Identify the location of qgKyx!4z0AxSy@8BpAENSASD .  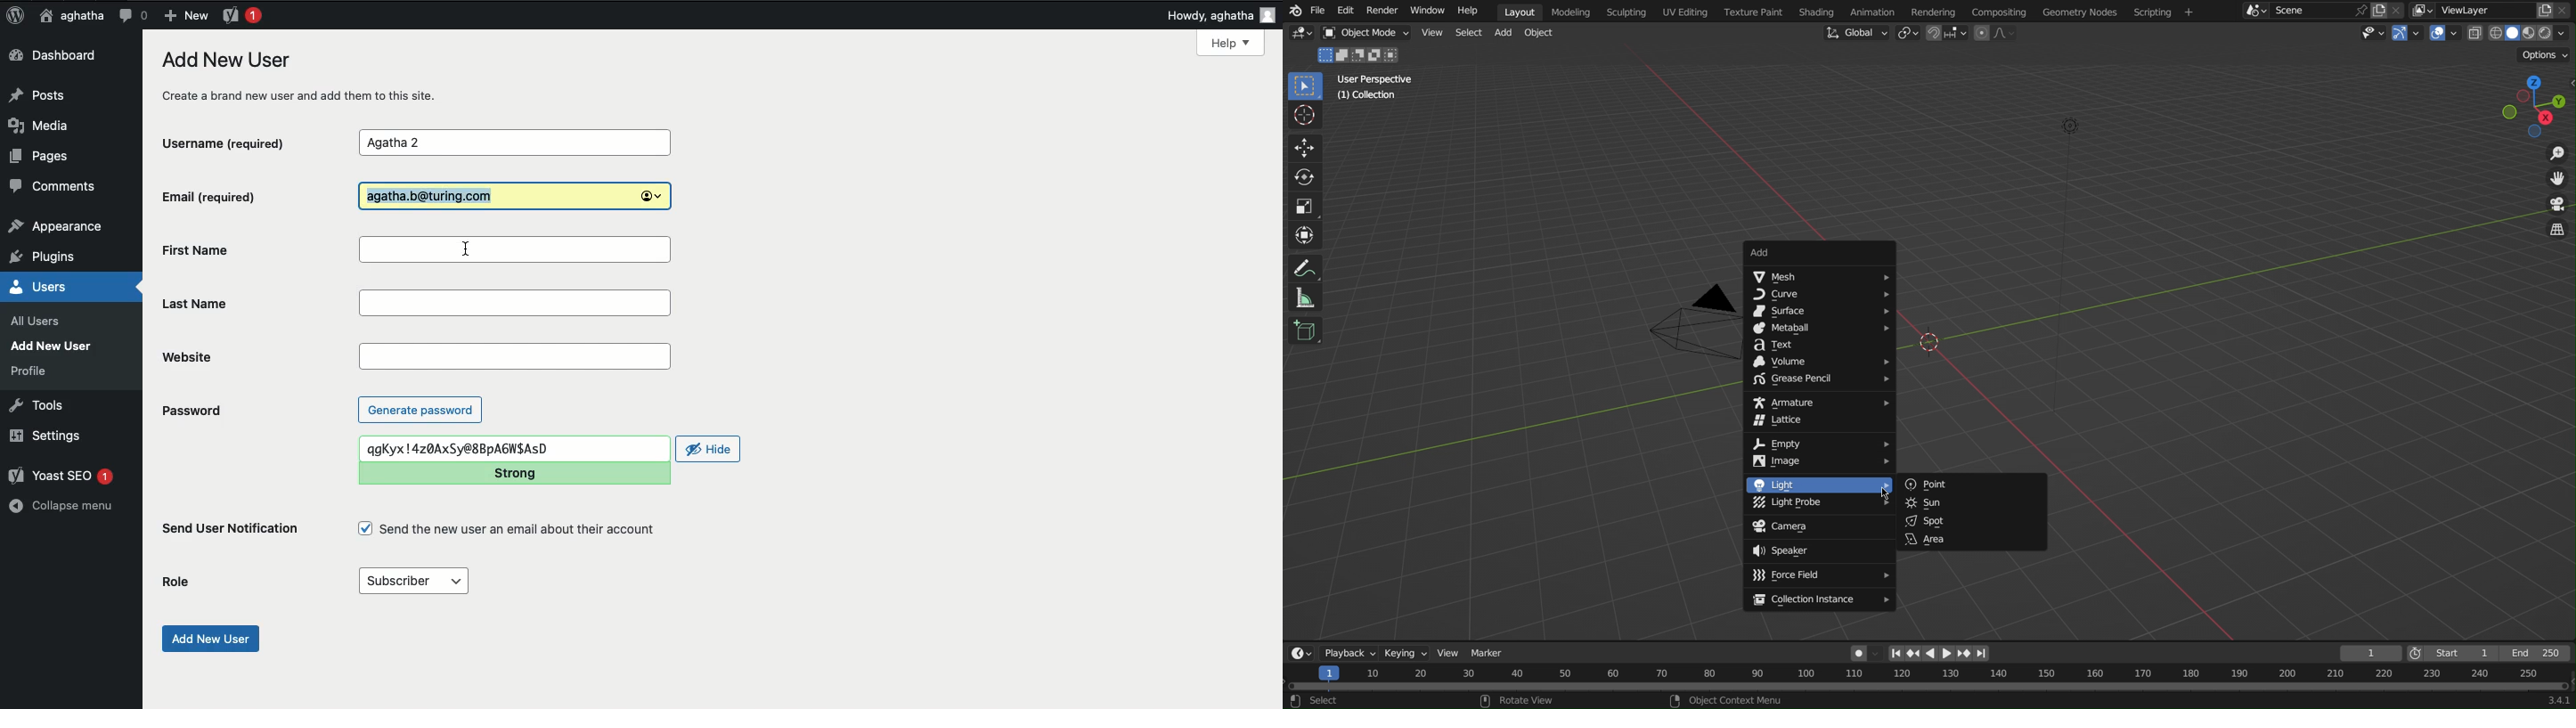
(516, 449).